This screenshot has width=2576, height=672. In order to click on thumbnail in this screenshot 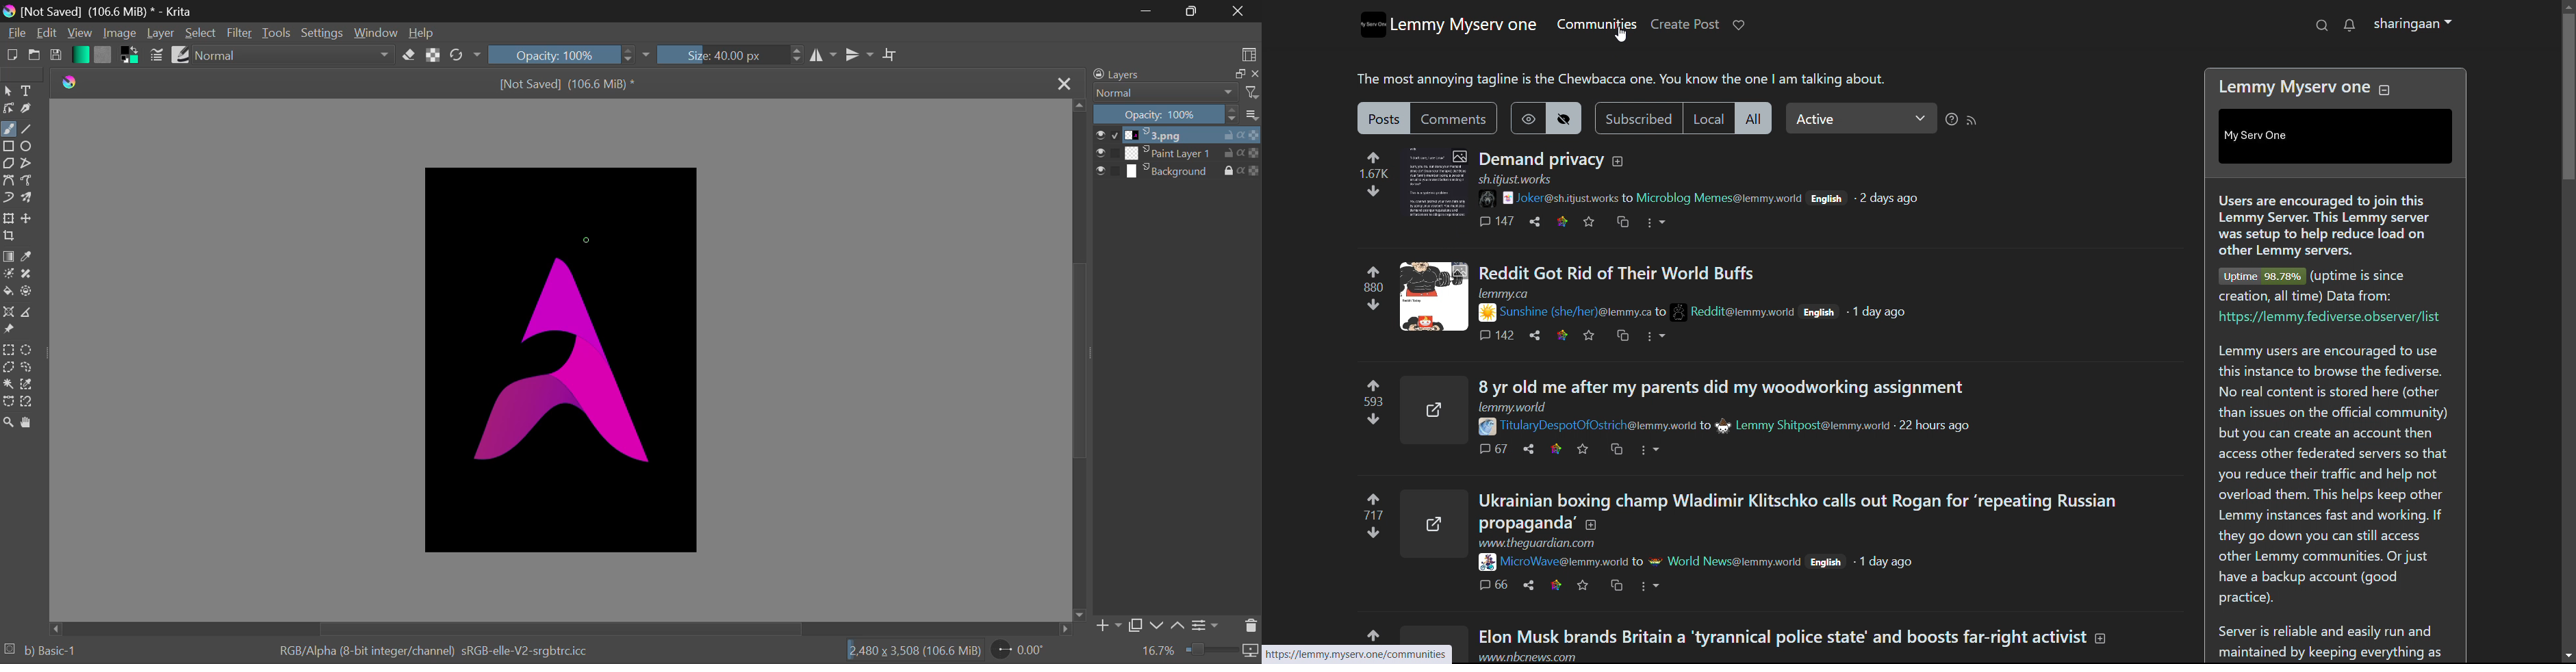, I will do `click(1433, 297)`.